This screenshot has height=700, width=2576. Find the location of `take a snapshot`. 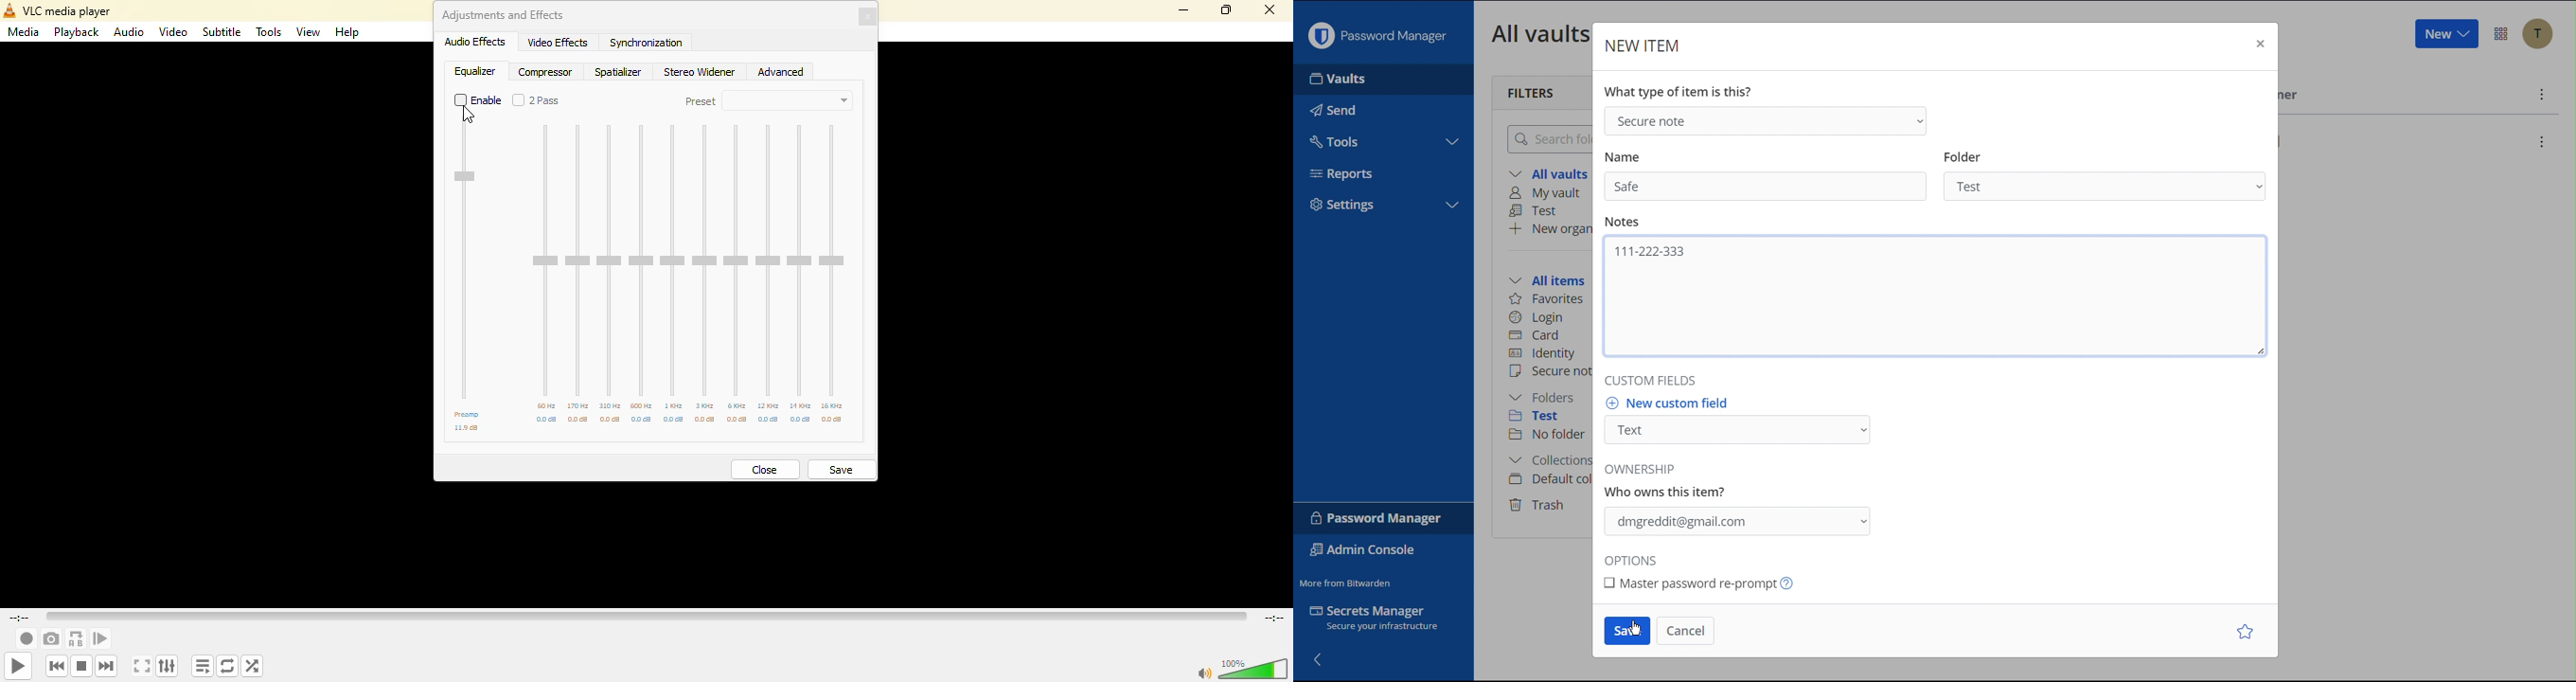

take a snapshot is located at coordinates (50, 638).